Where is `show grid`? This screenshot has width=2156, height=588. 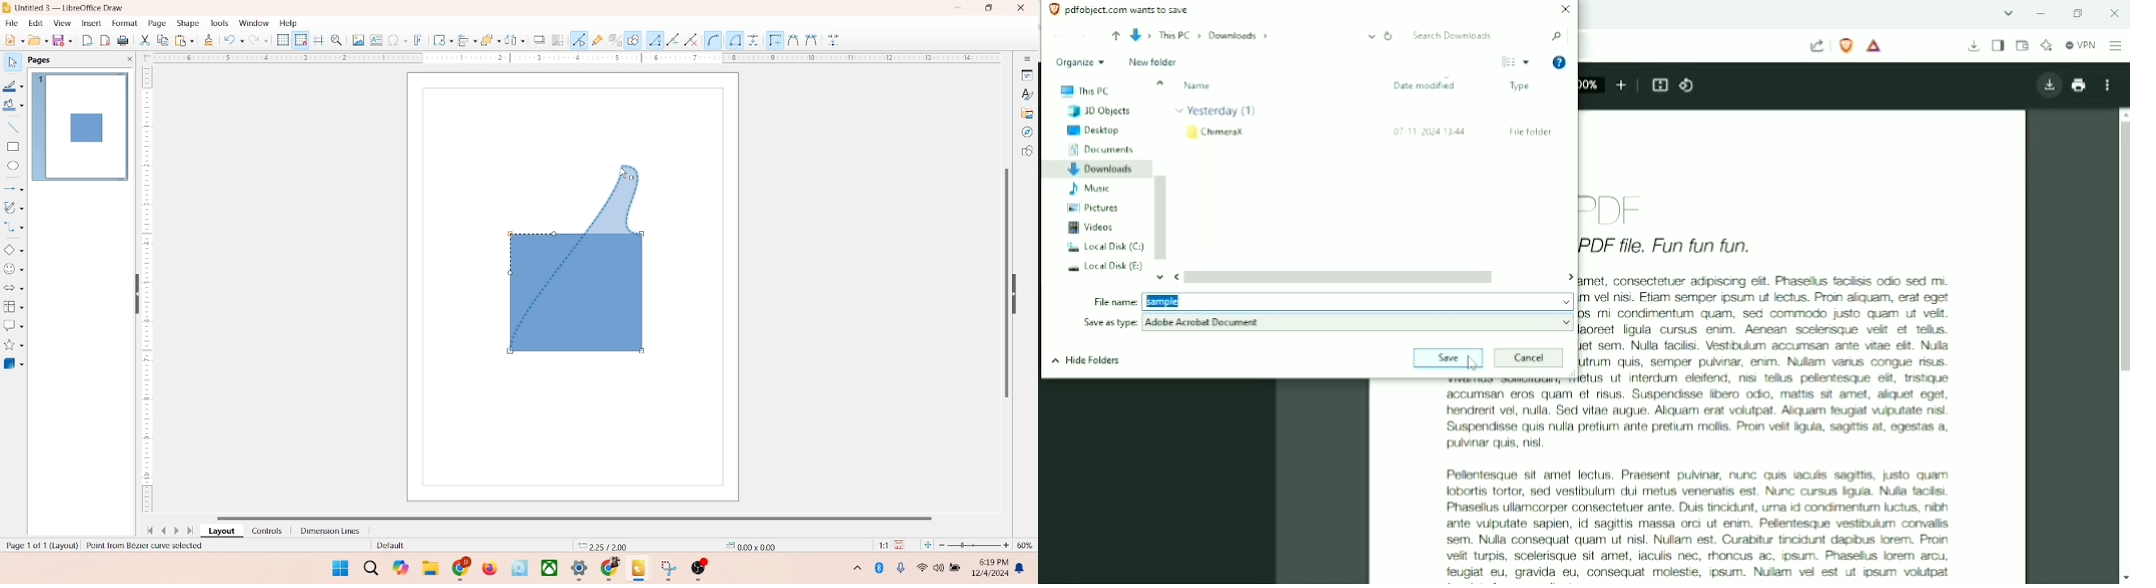 show grid is located at coordinates (282, 41).